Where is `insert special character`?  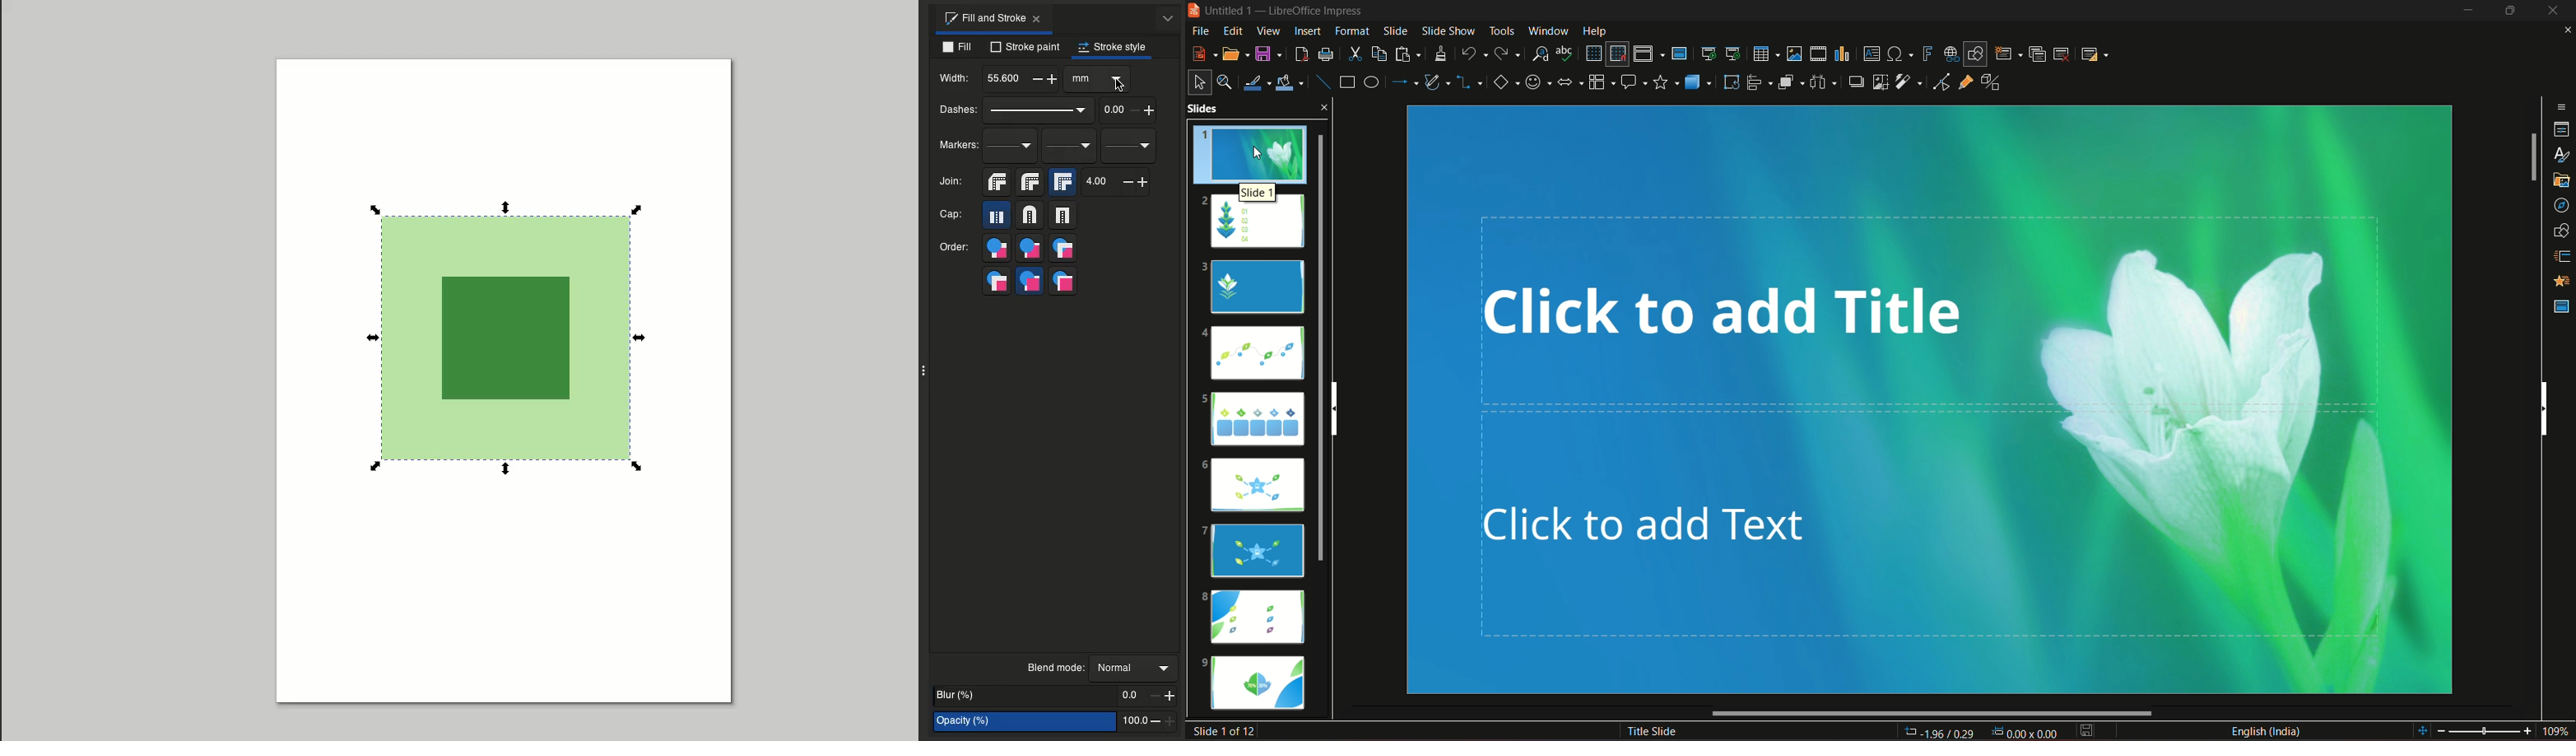
insert special character is located at coordinates (1900, 54).